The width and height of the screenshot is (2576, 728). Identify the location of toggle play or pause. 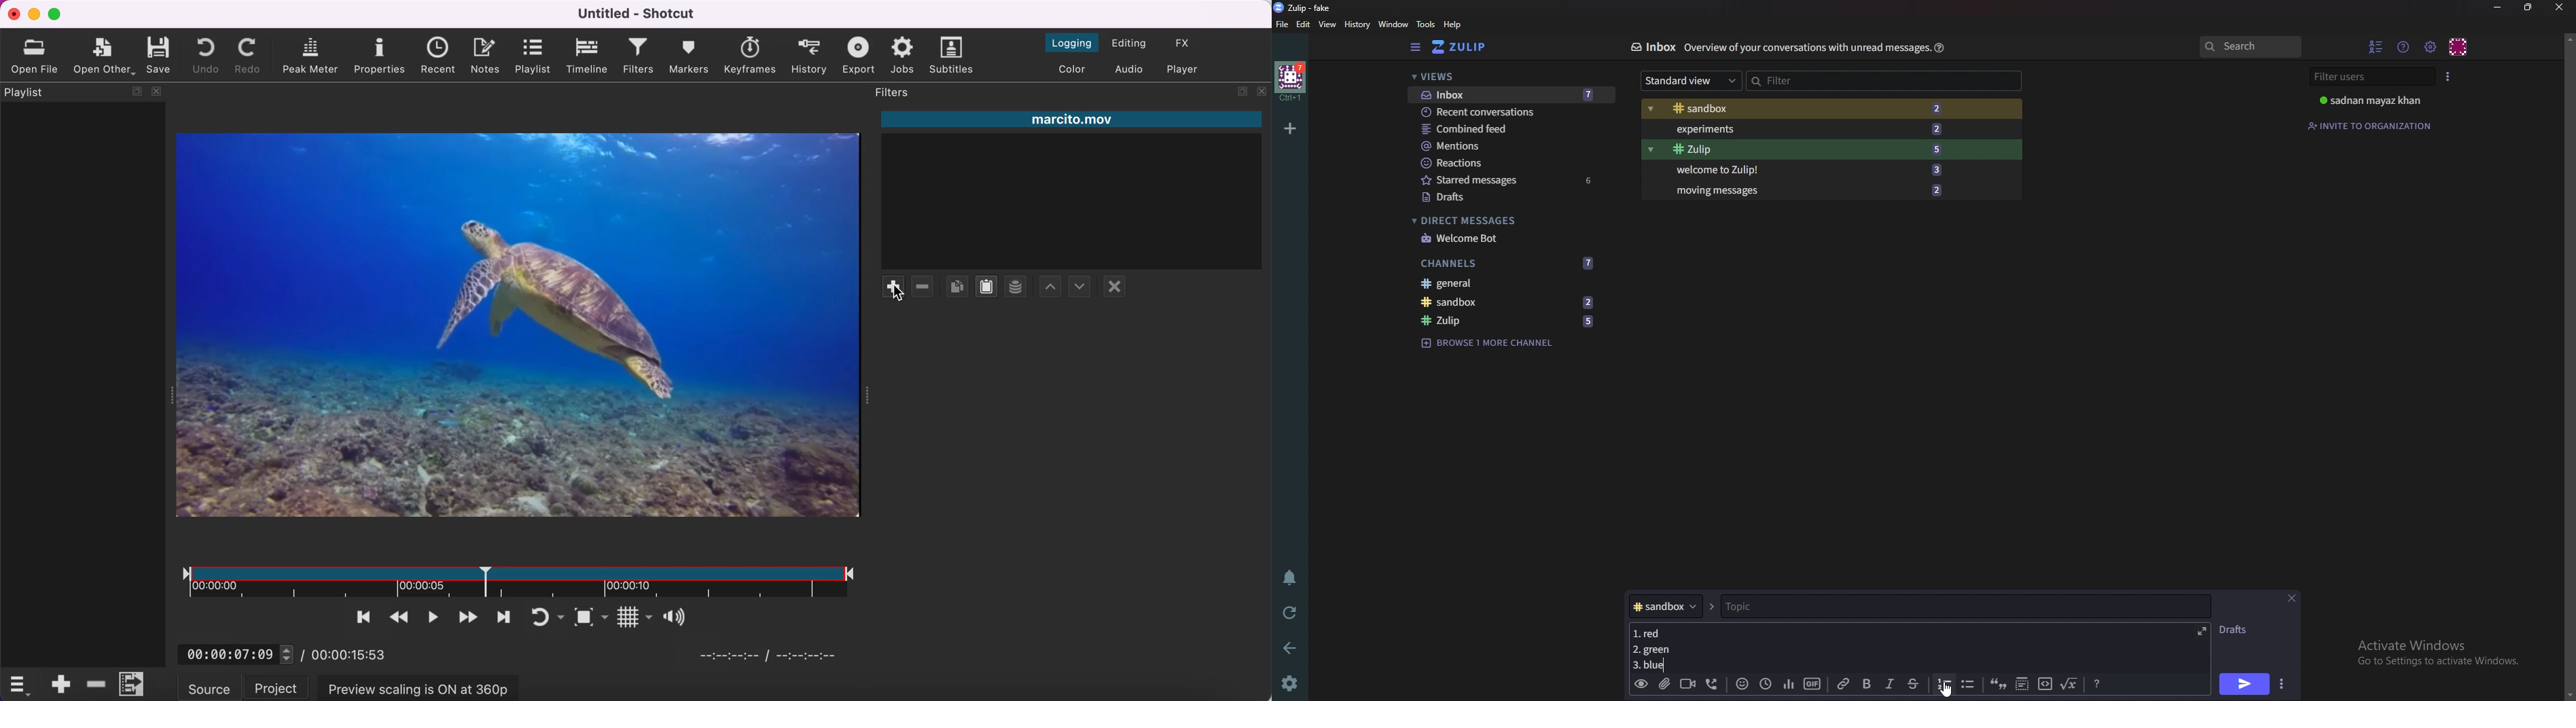
(431, 616).